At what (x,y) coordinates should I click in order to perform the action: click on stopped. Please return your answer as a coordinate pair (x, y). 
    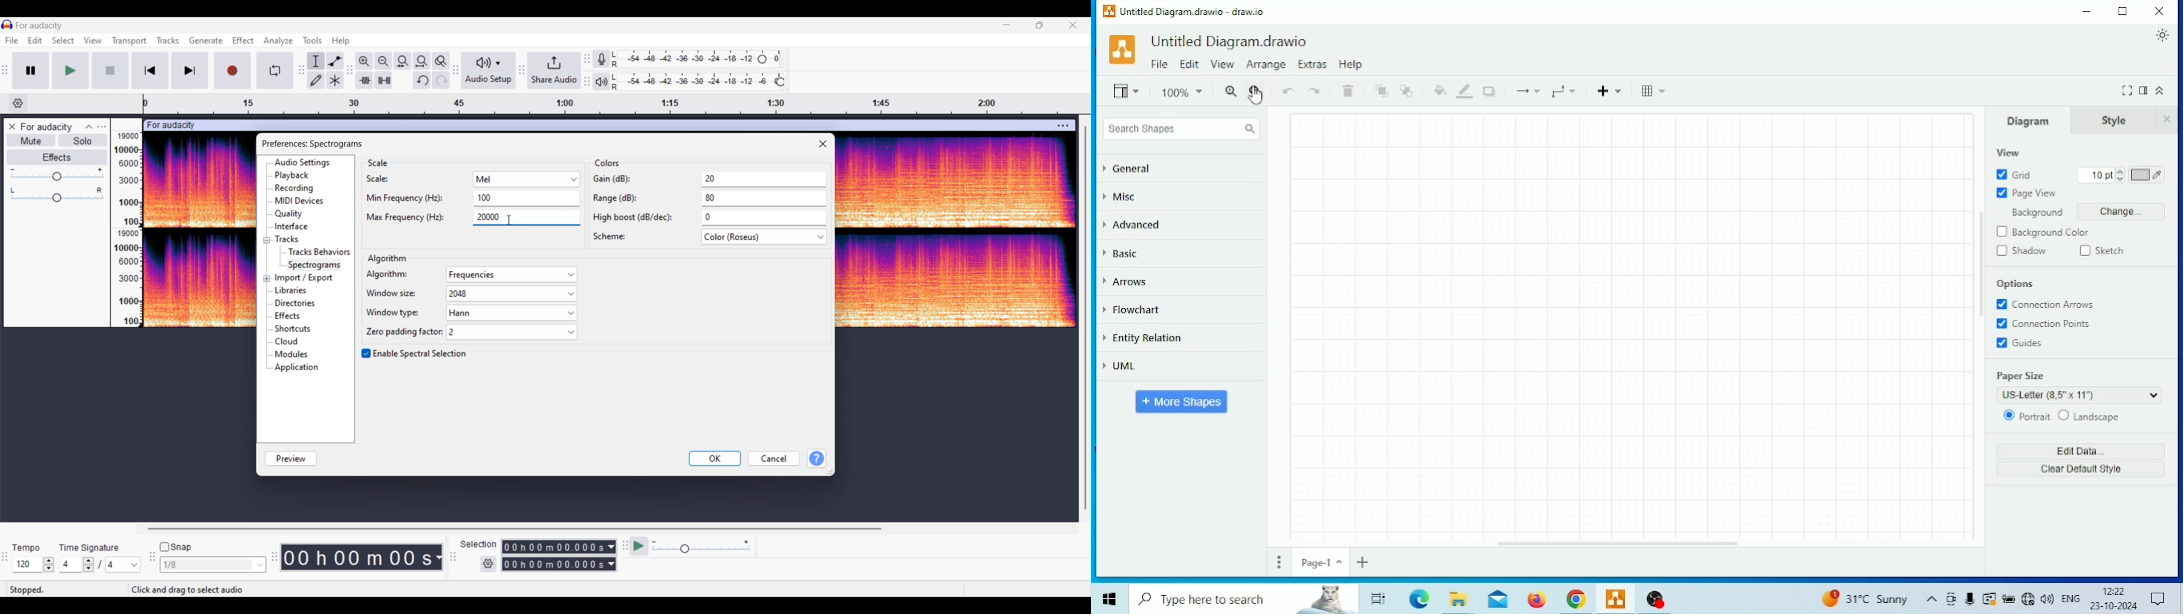
    Looking at the image, I should click on (37, 590).